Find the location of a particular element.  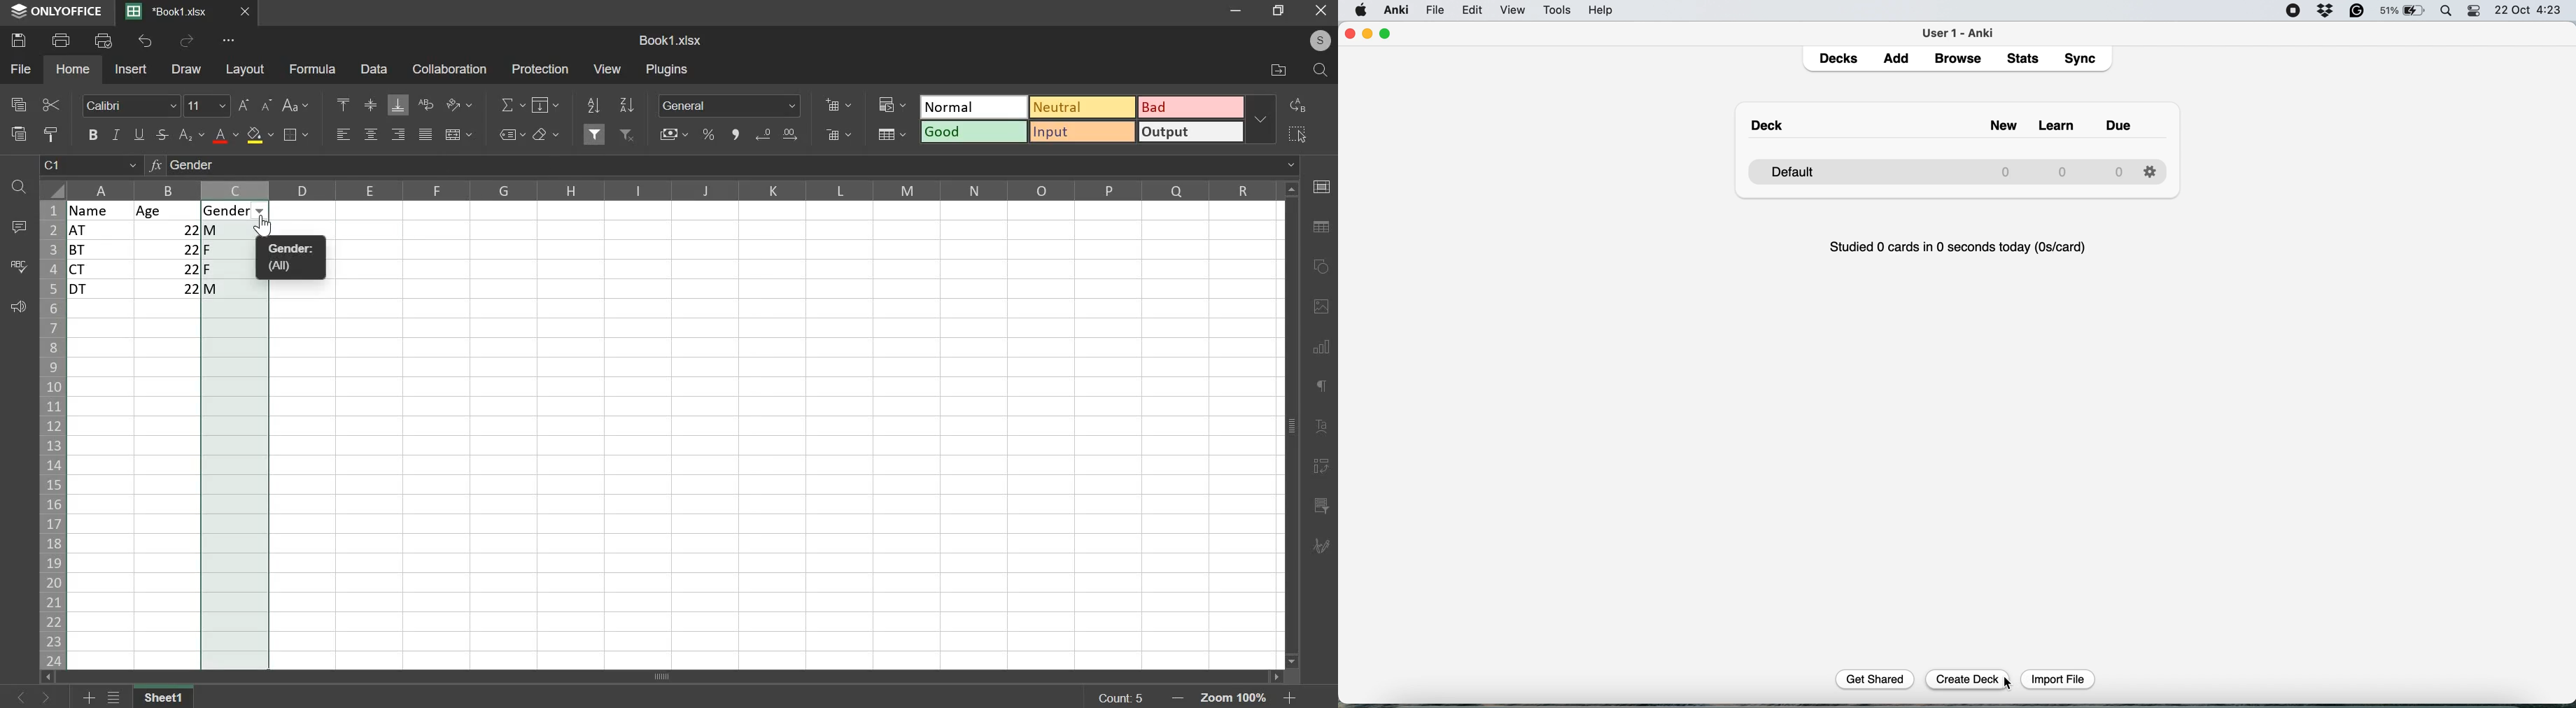

underline is located at coordinates (141, 134).